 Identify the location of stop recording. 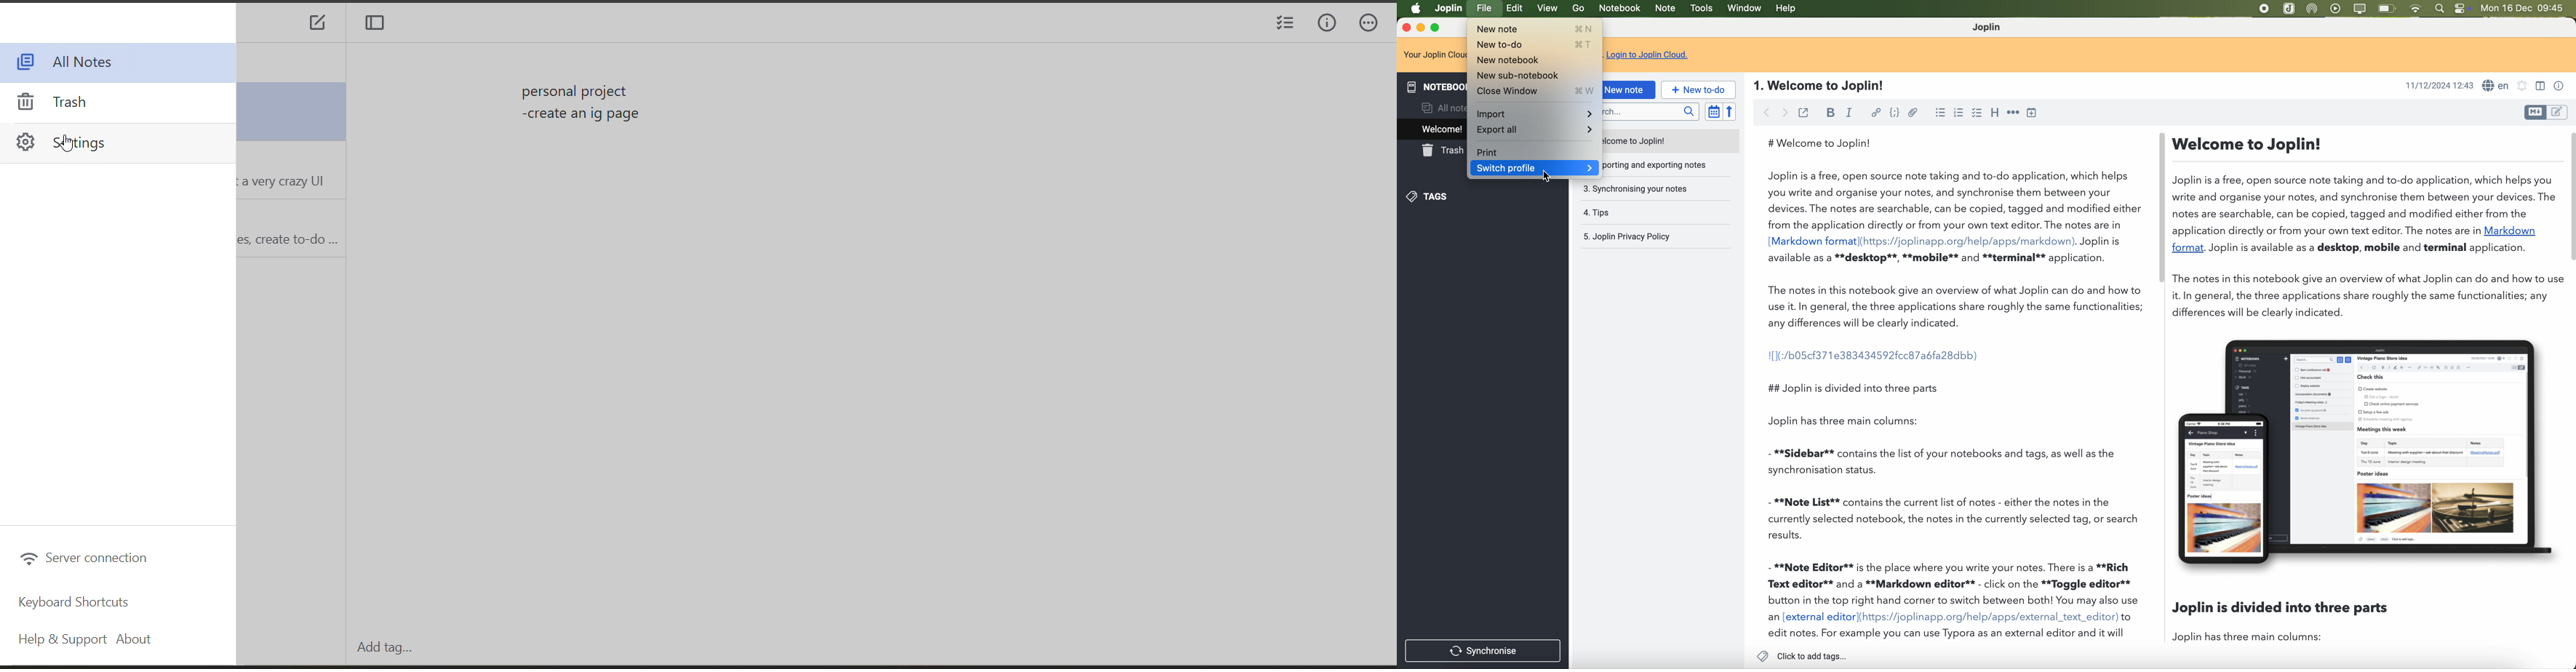
(2263, 9).